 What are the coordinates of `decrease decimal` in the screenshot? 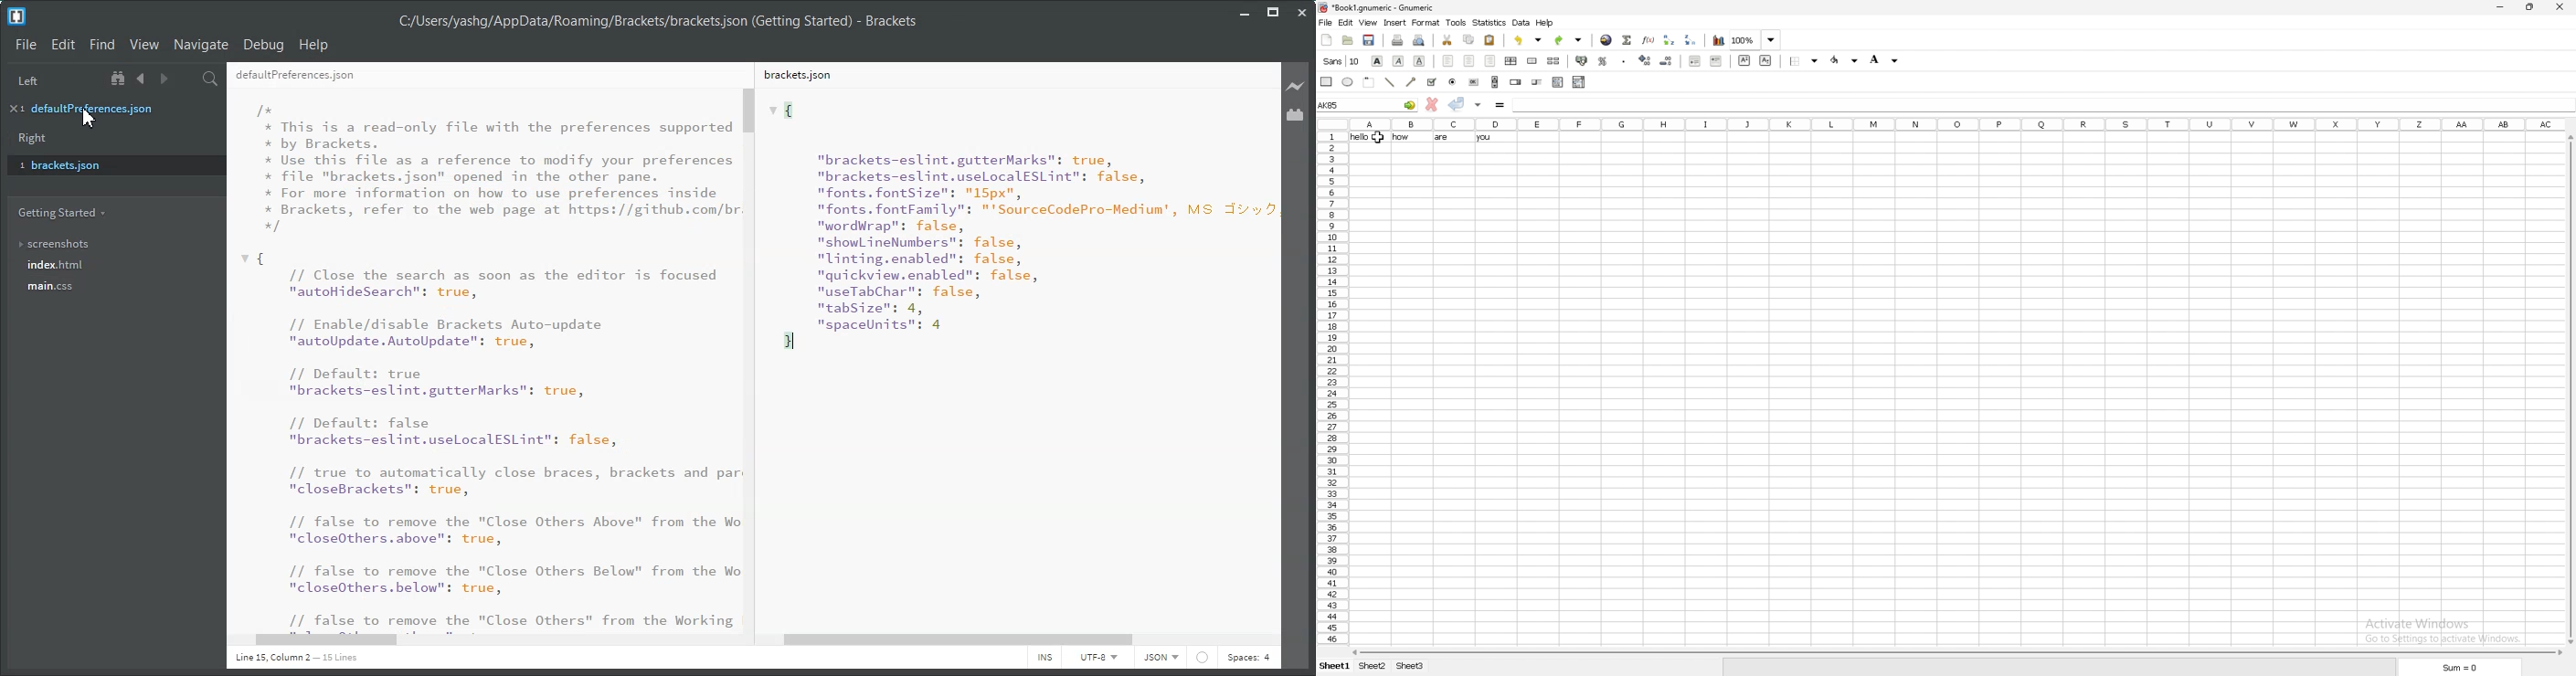 It's located at (1666, 61).